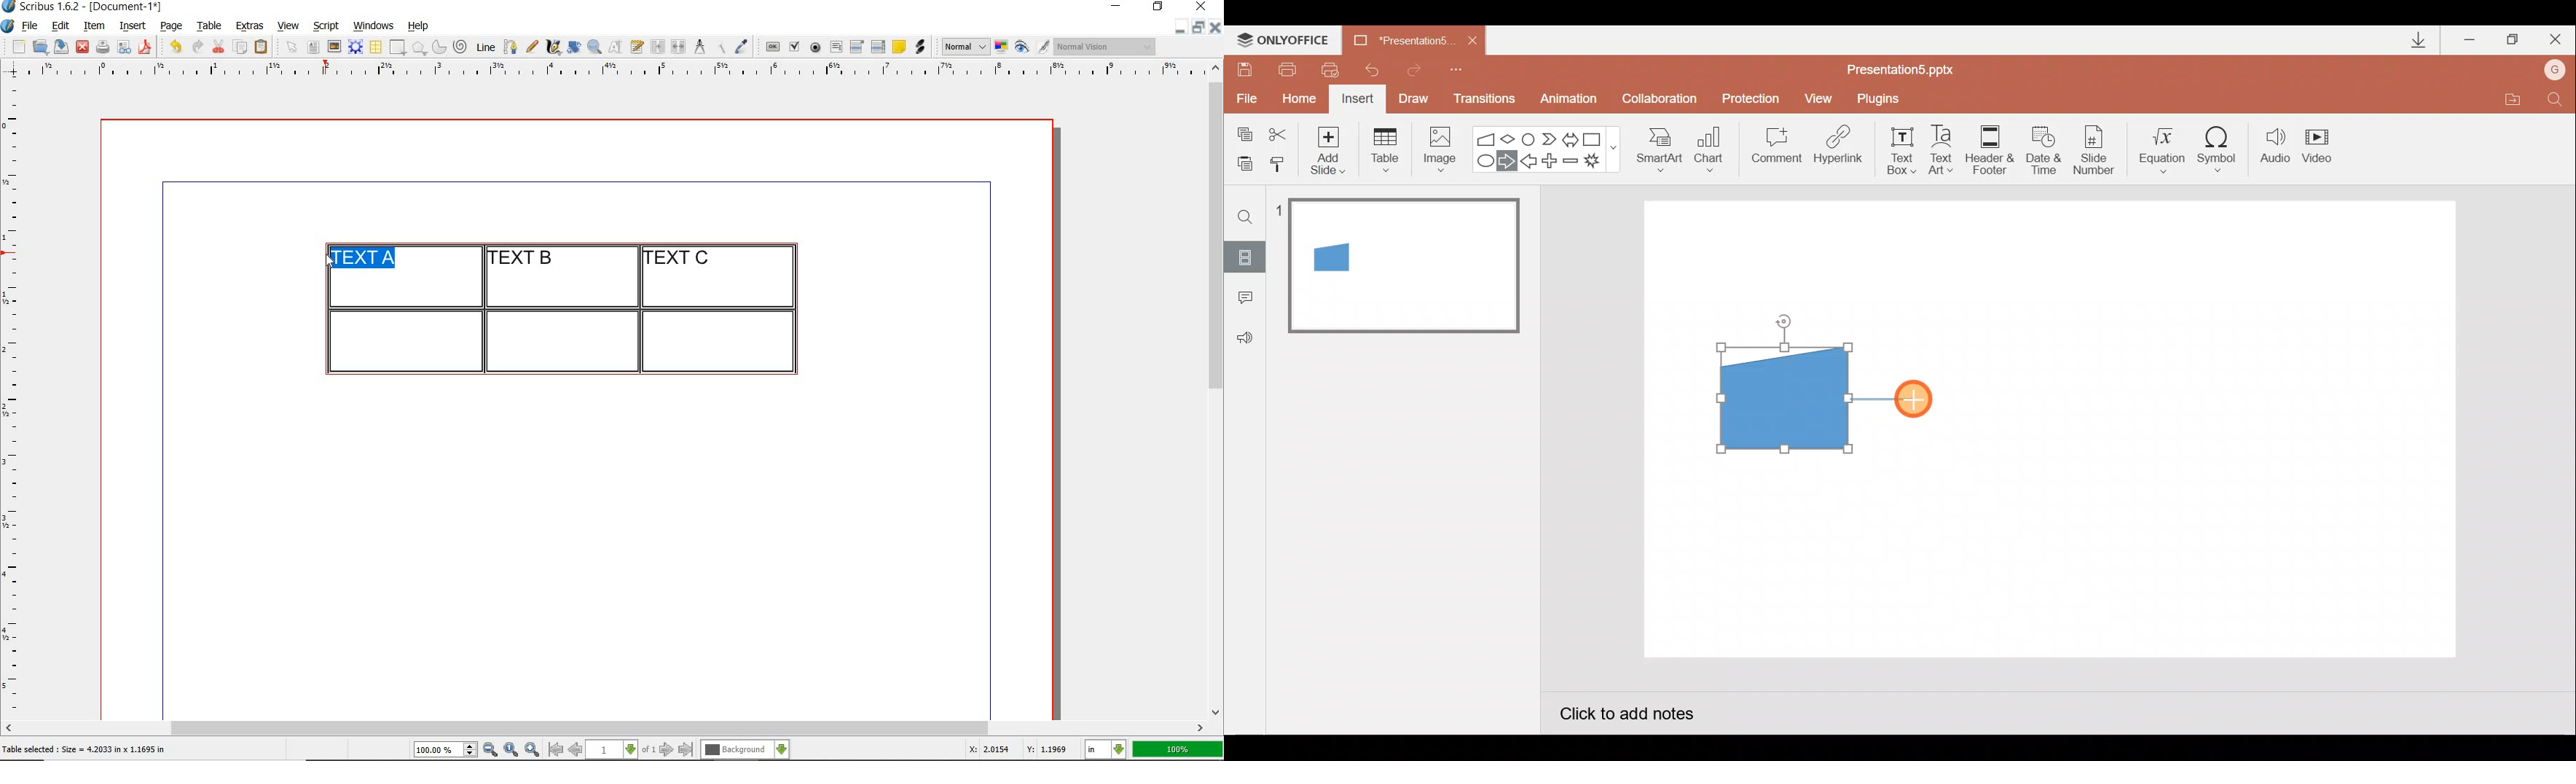 This screenshot has width=2576, height=784. What do you see at coordinates (1246, 337) in the screenshot?
I see `Feedback & support` at bounding box center [1246, 337].